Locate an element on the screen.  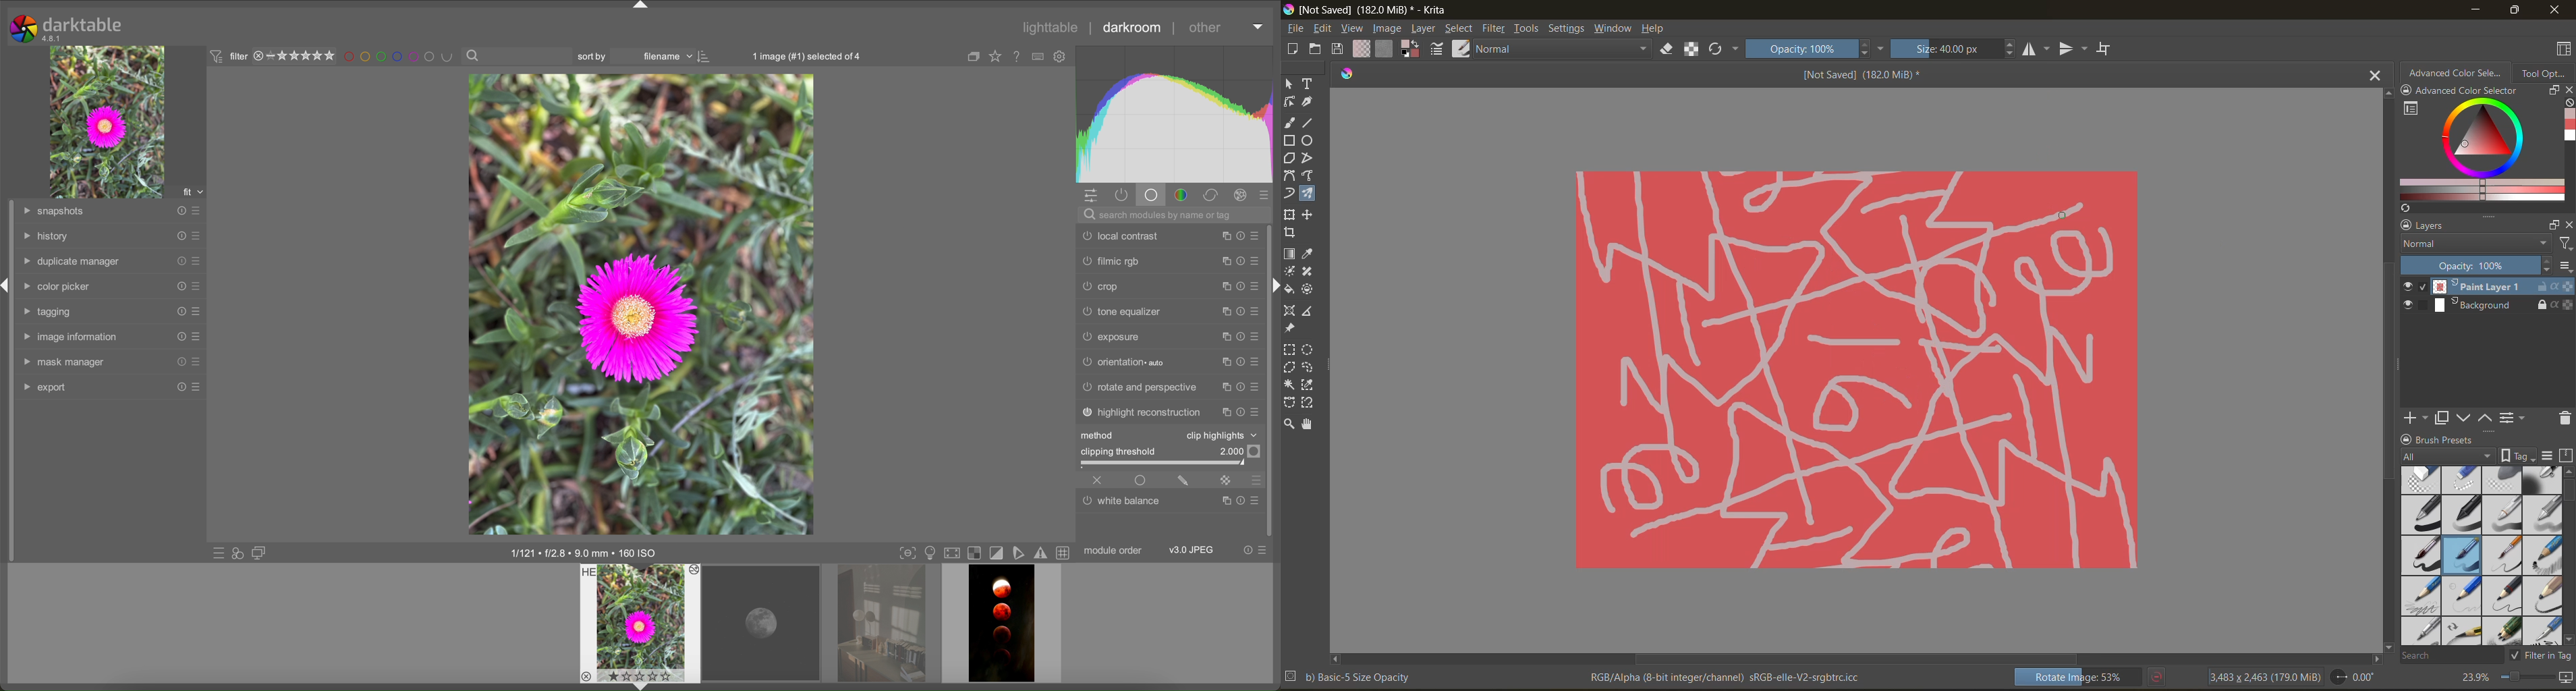
icon is located at coordinates (706, 57).